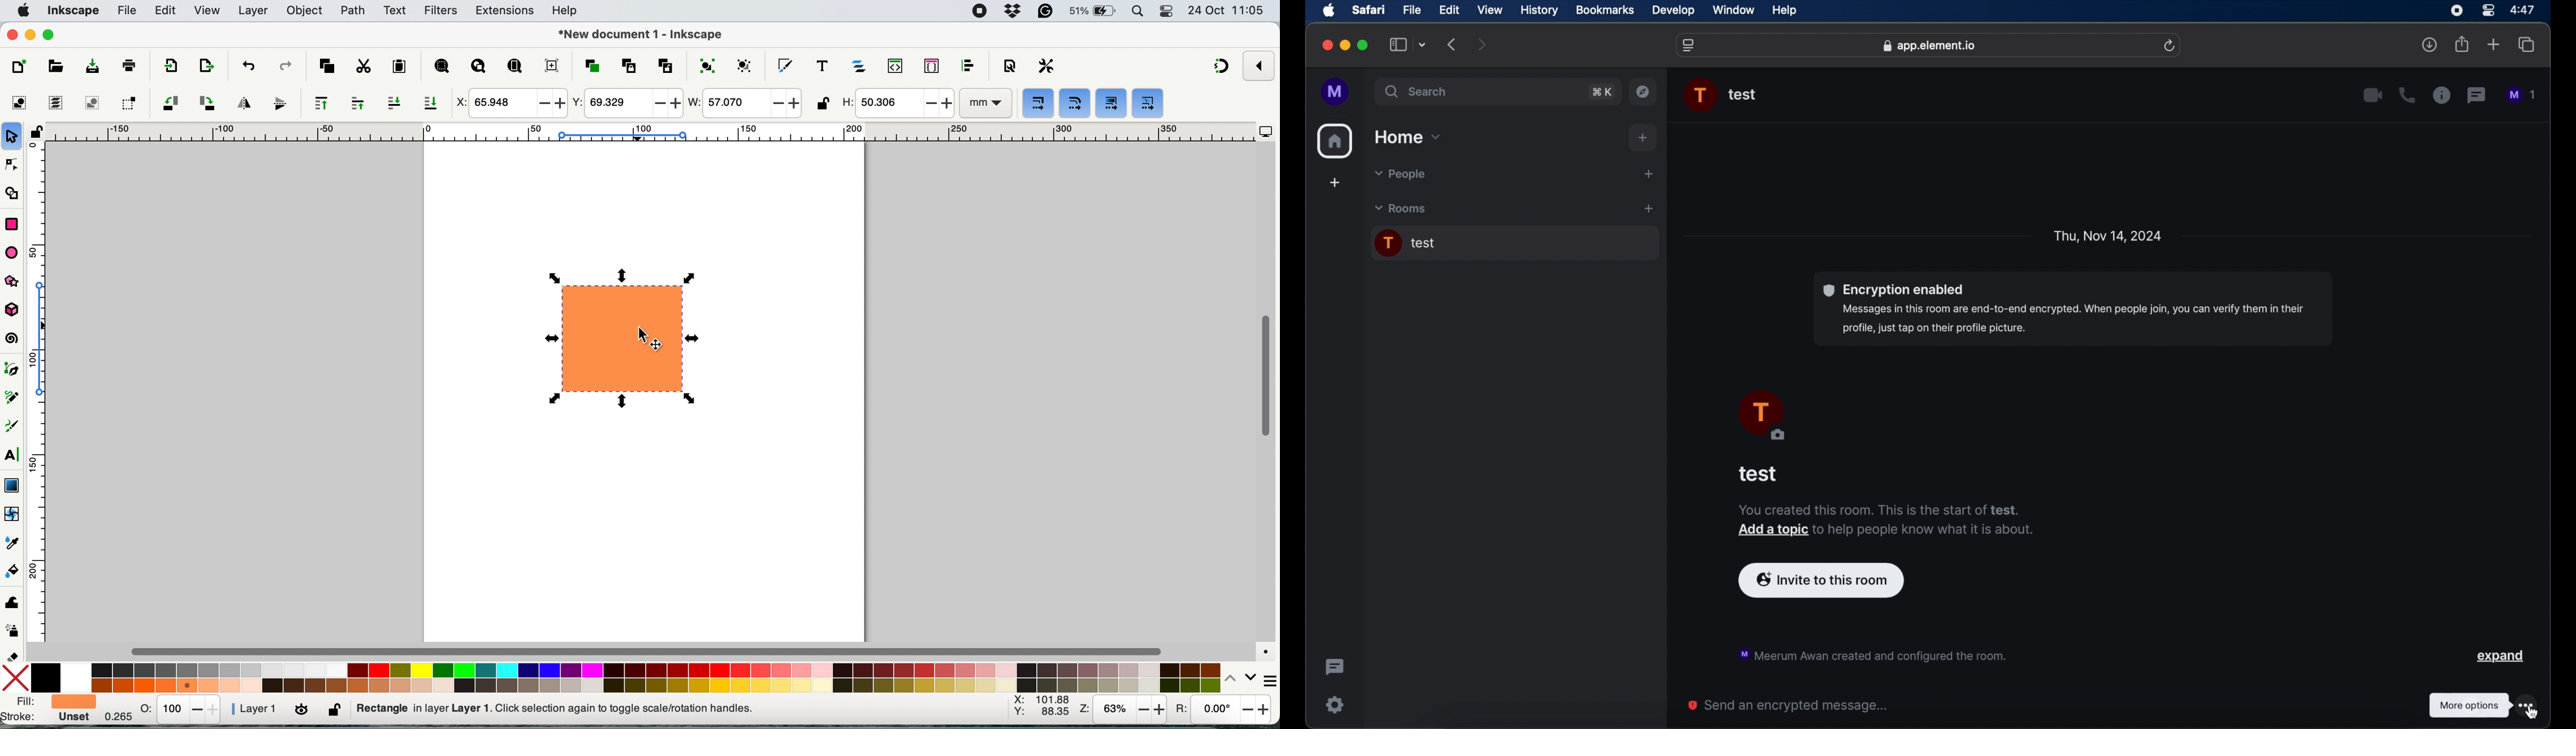  What do you see at coordinates (2108, 235) in the screenshot?
I see `date and day` at bounding box center [2108, 235].